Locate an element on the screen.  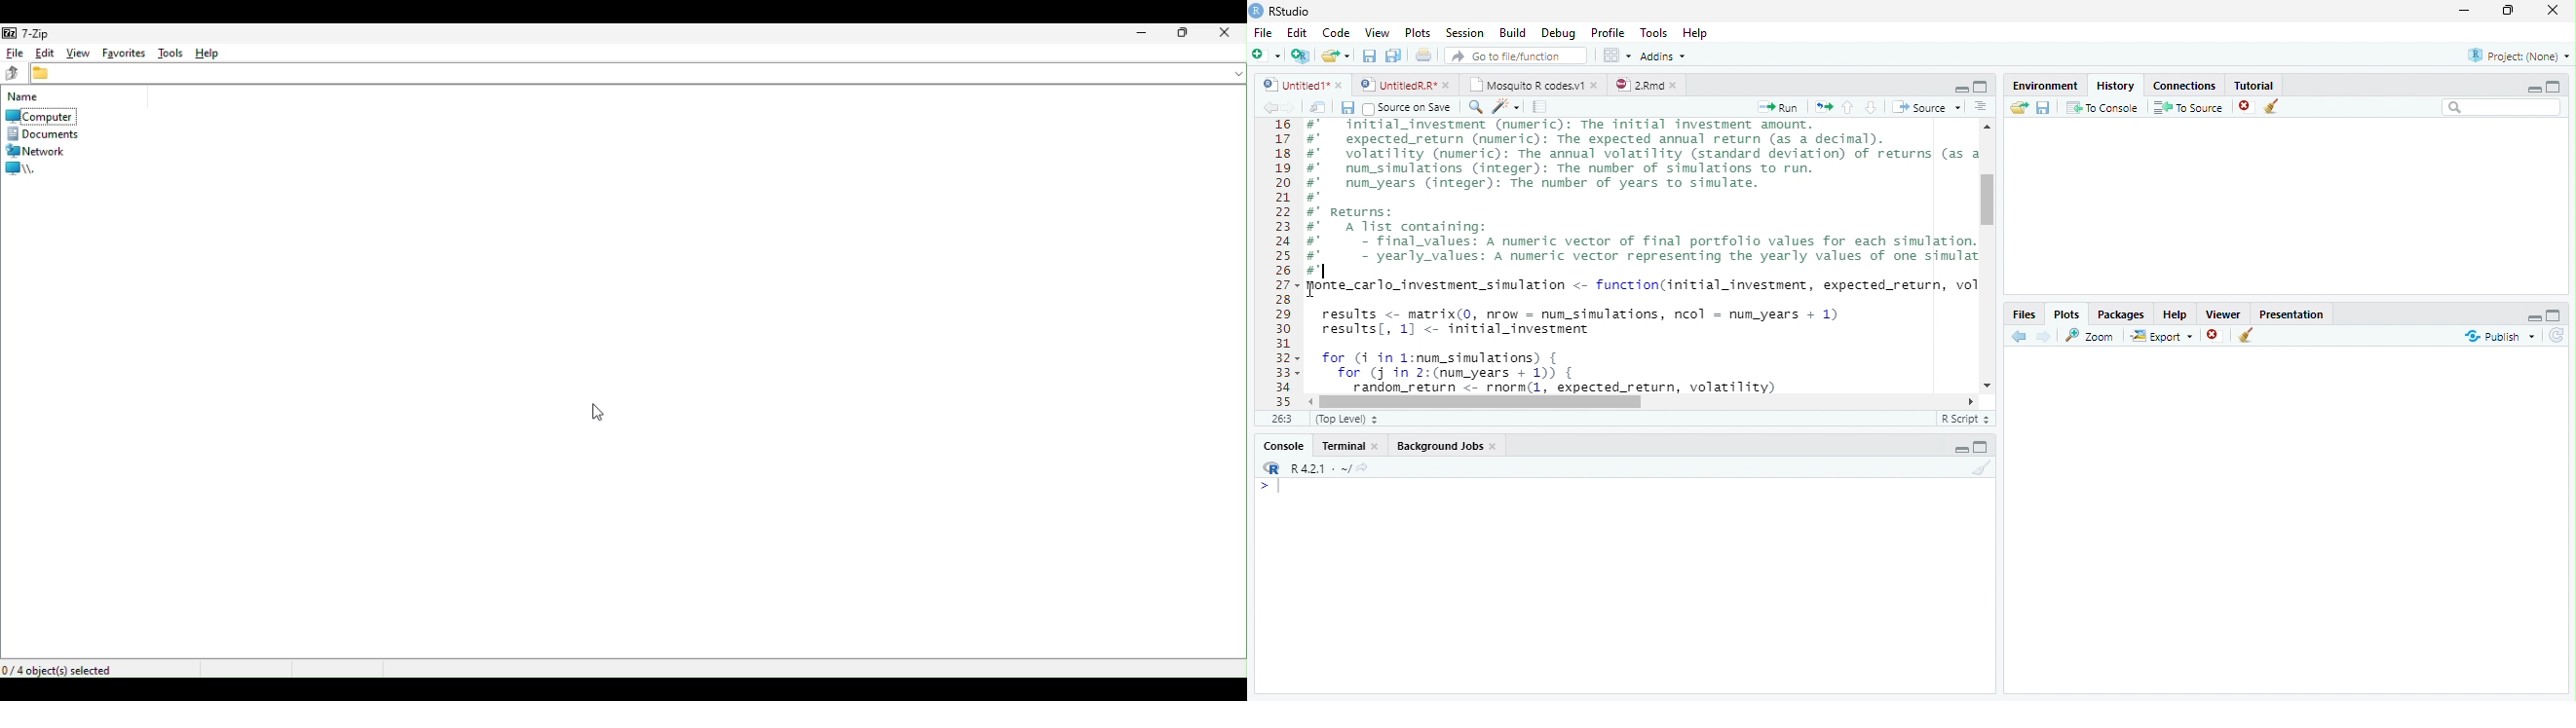
Console is located at coordinates (1284, 445).